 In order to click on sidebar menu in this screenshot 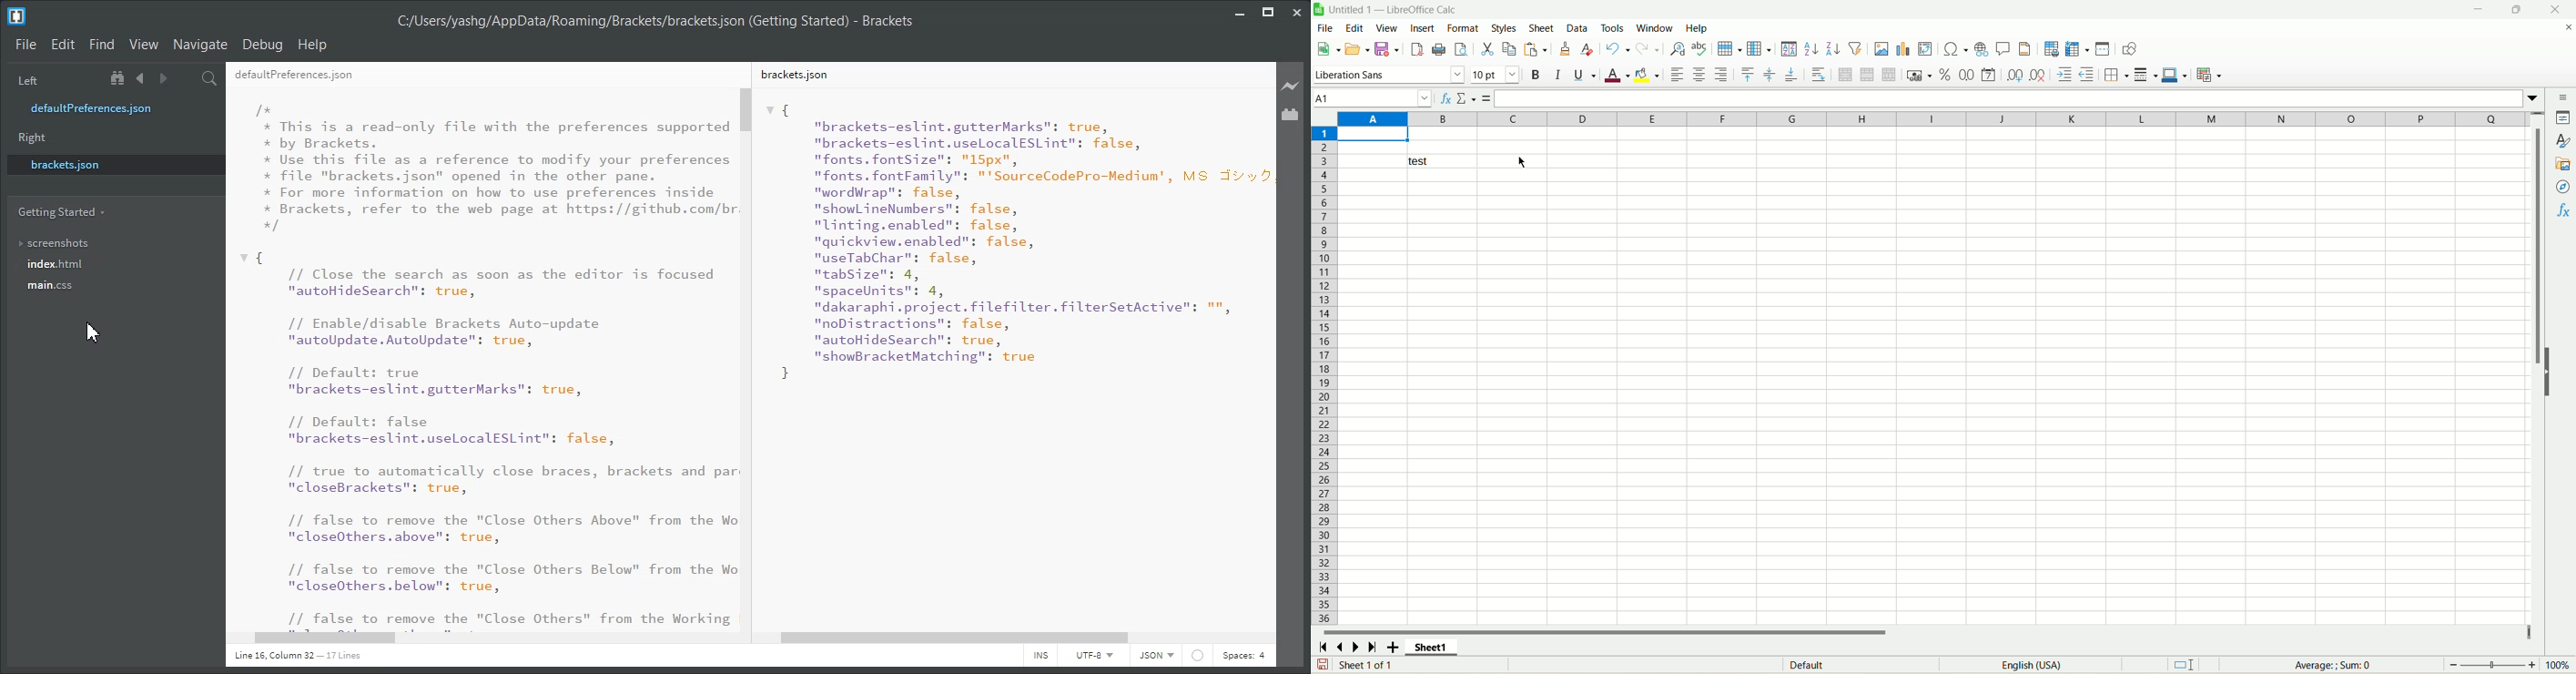, I will do `click(2562, 97)`.